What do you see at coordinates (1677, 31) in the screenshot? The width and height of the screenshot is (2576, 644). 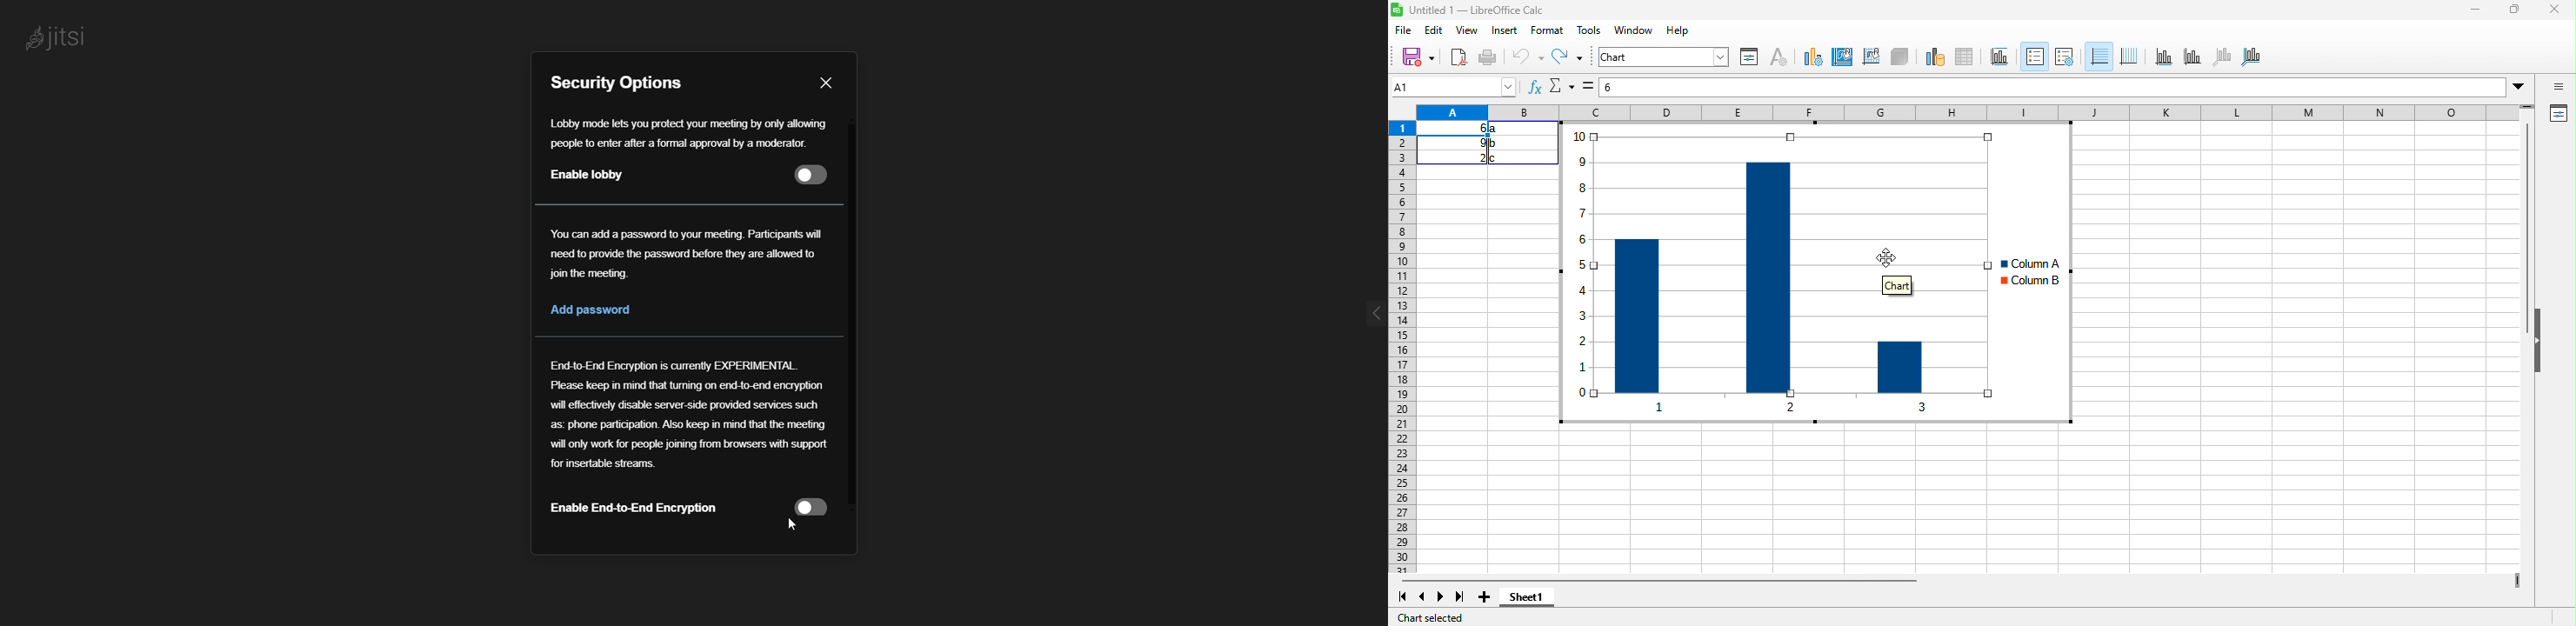 I see `help` at bounding box center [1677, 31].